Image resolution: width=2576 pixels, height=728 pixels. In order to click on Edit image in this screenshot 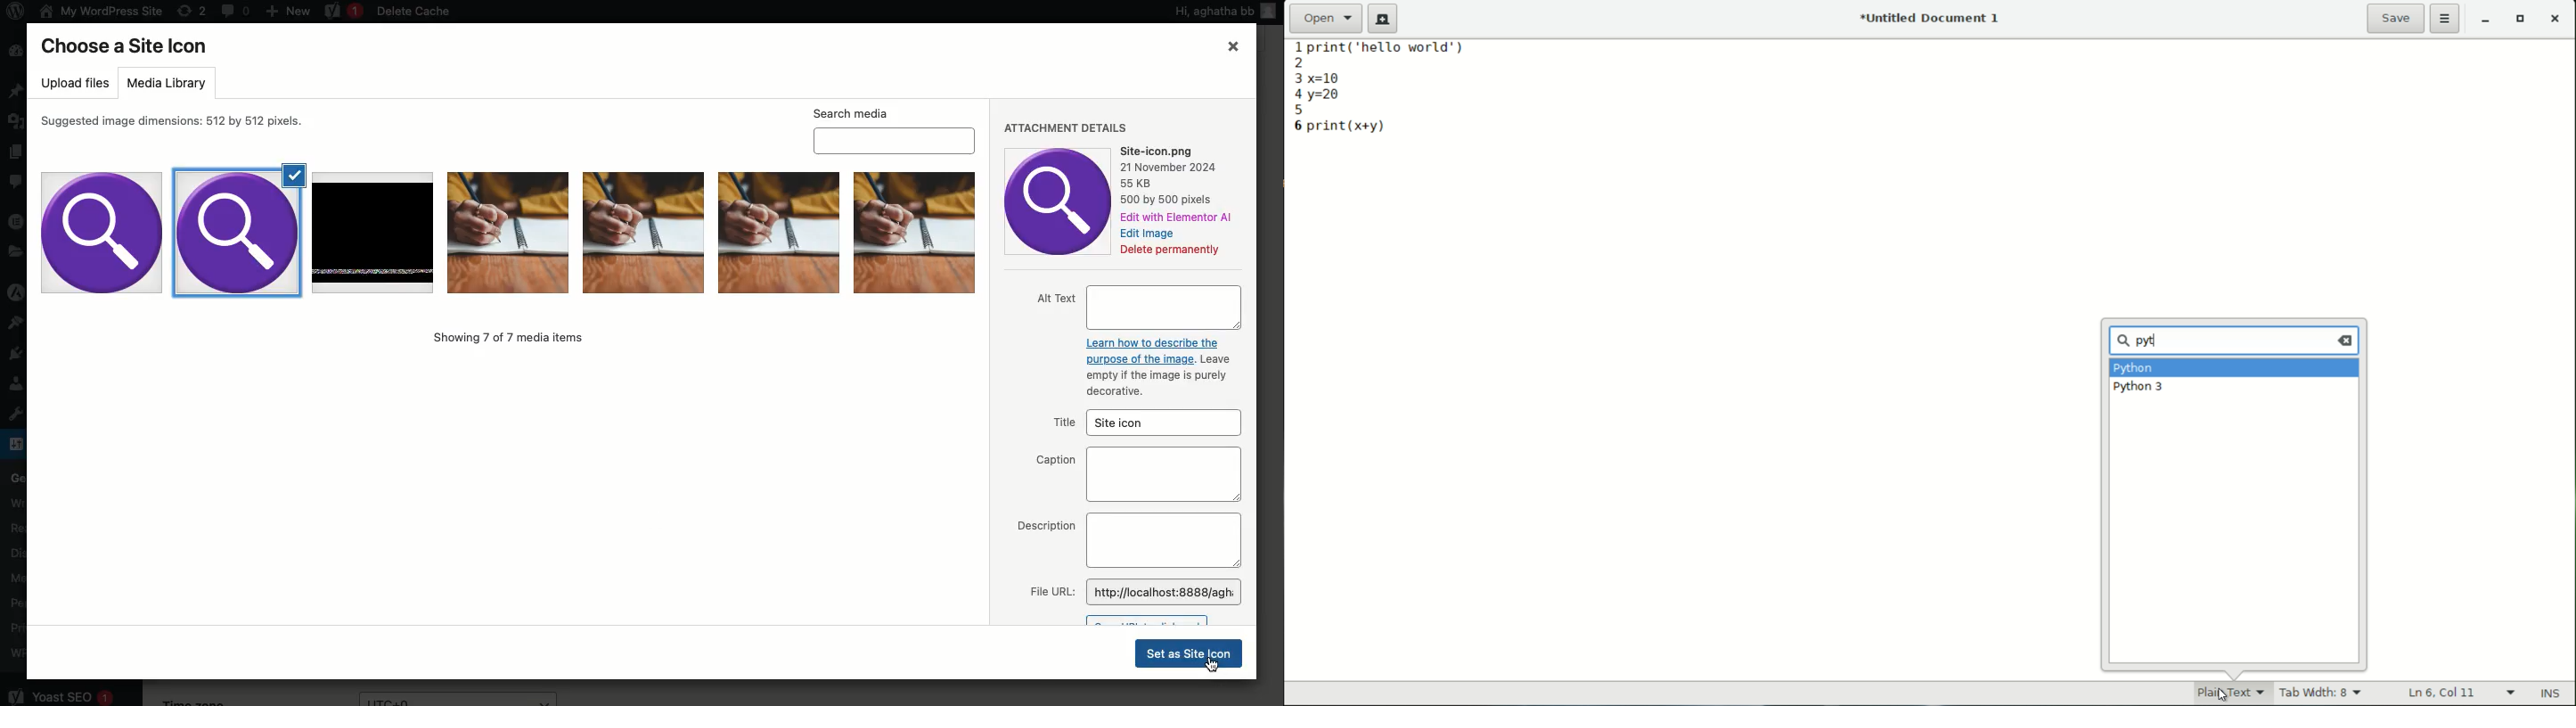, I will do `click(1149, 234)`.